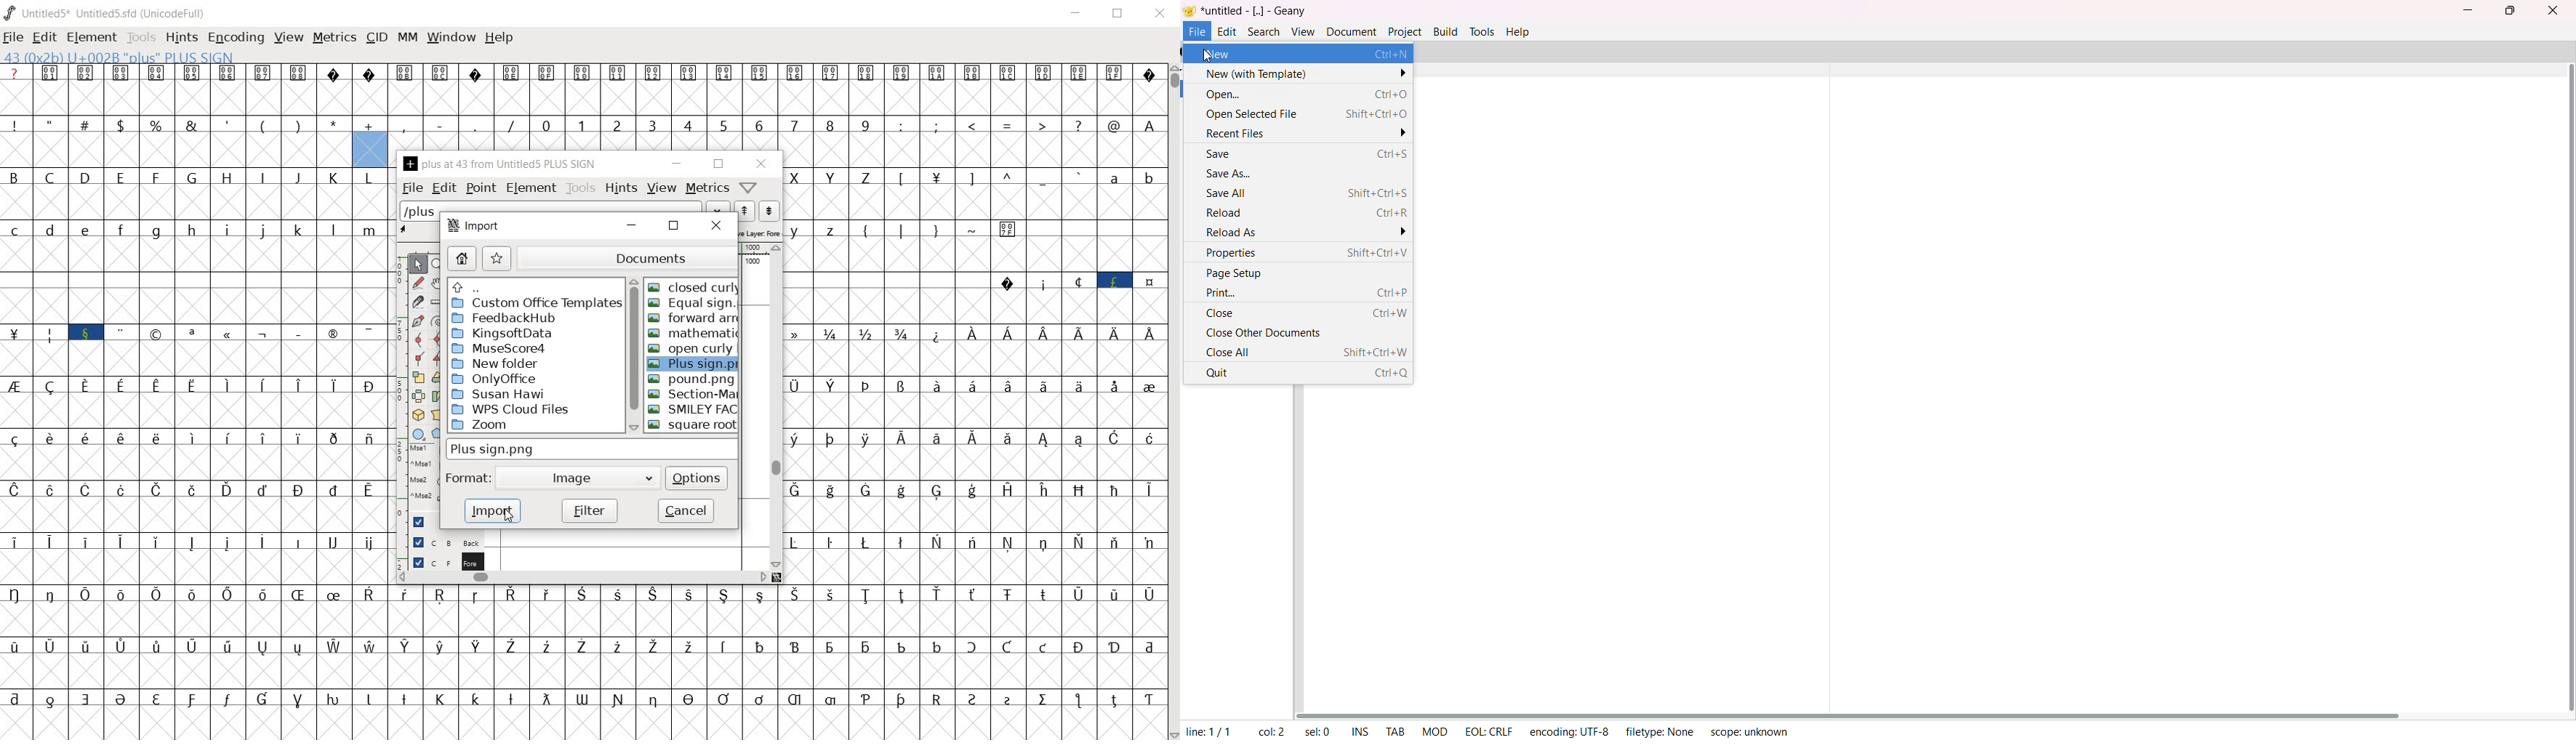 This screenshot has width=2576, height=756. I want to click on FeedbackHub, so click(504, 317).